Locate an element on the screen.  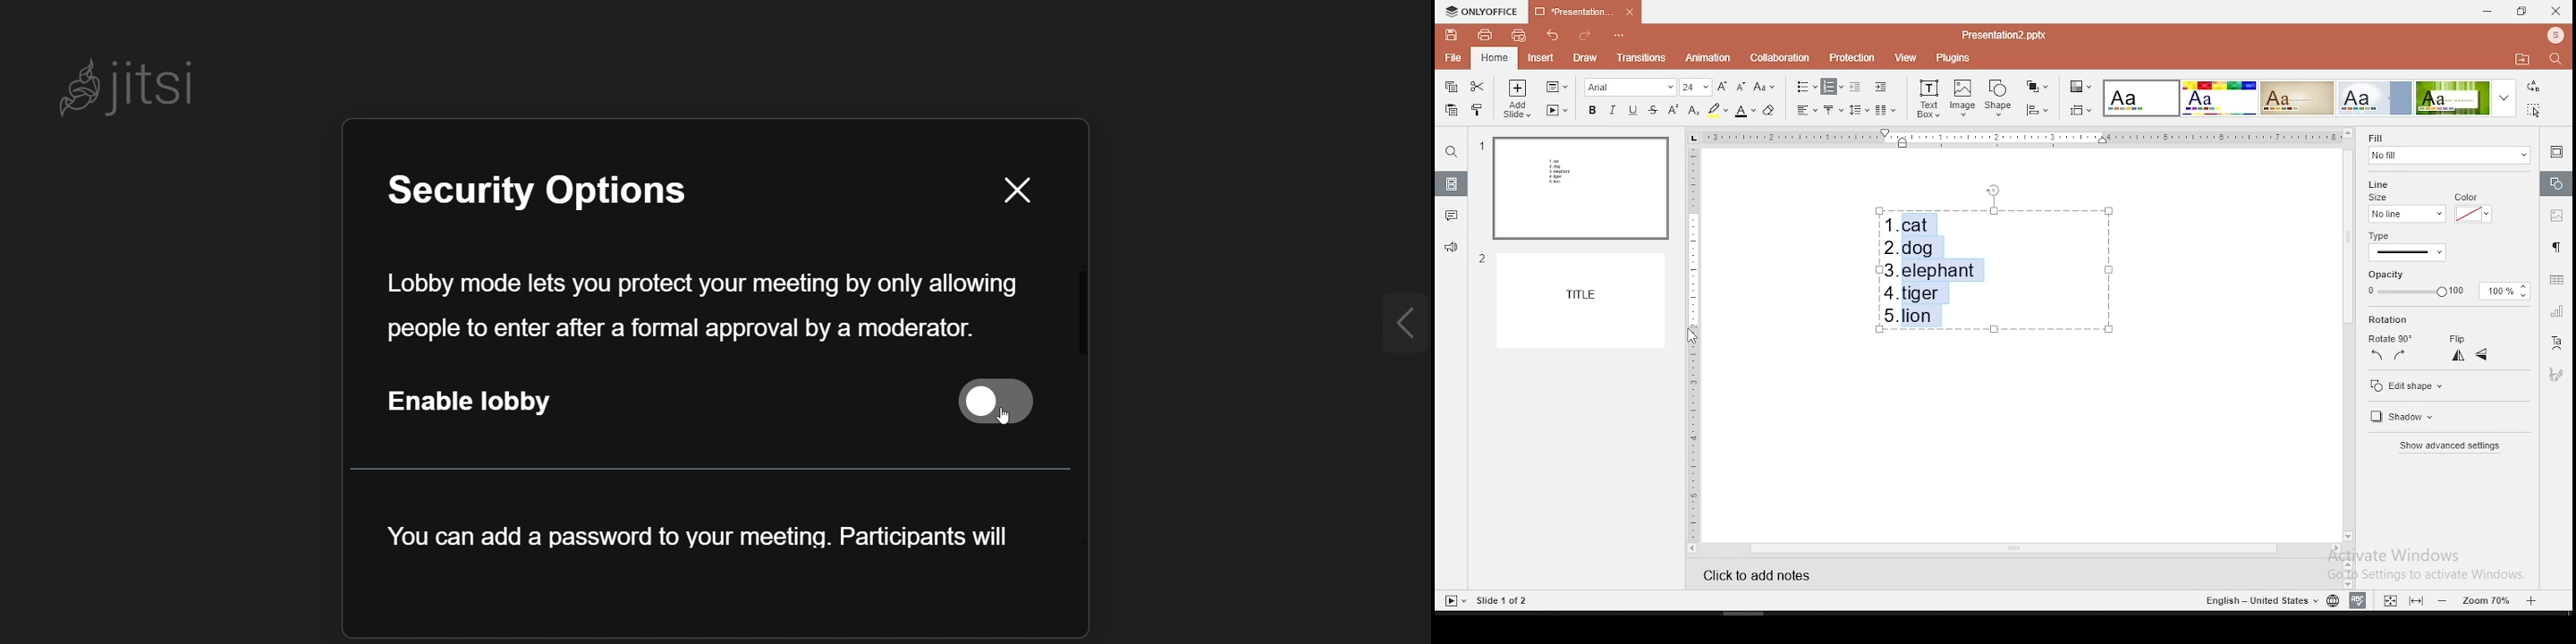
chart settings is located at coordinates (2555, 312).